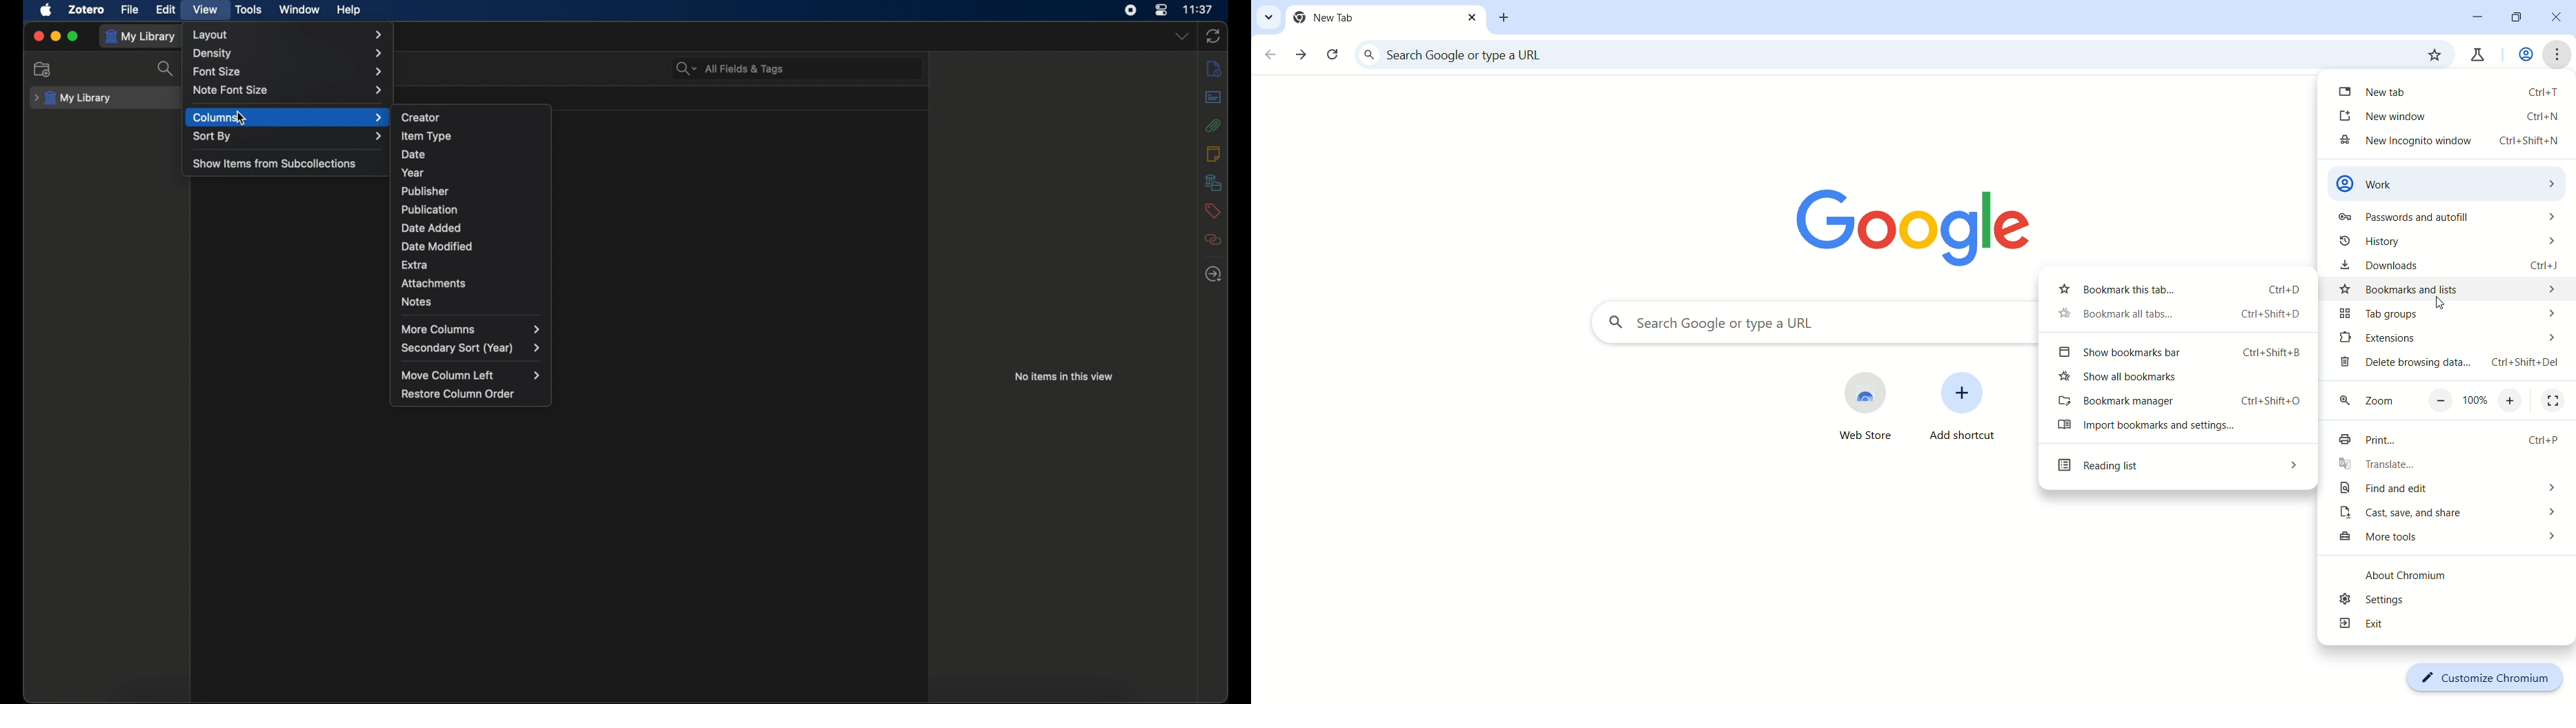  Describe the element at coordinates (2445, 490) in the screenshot. I see `find and edit` at that location.